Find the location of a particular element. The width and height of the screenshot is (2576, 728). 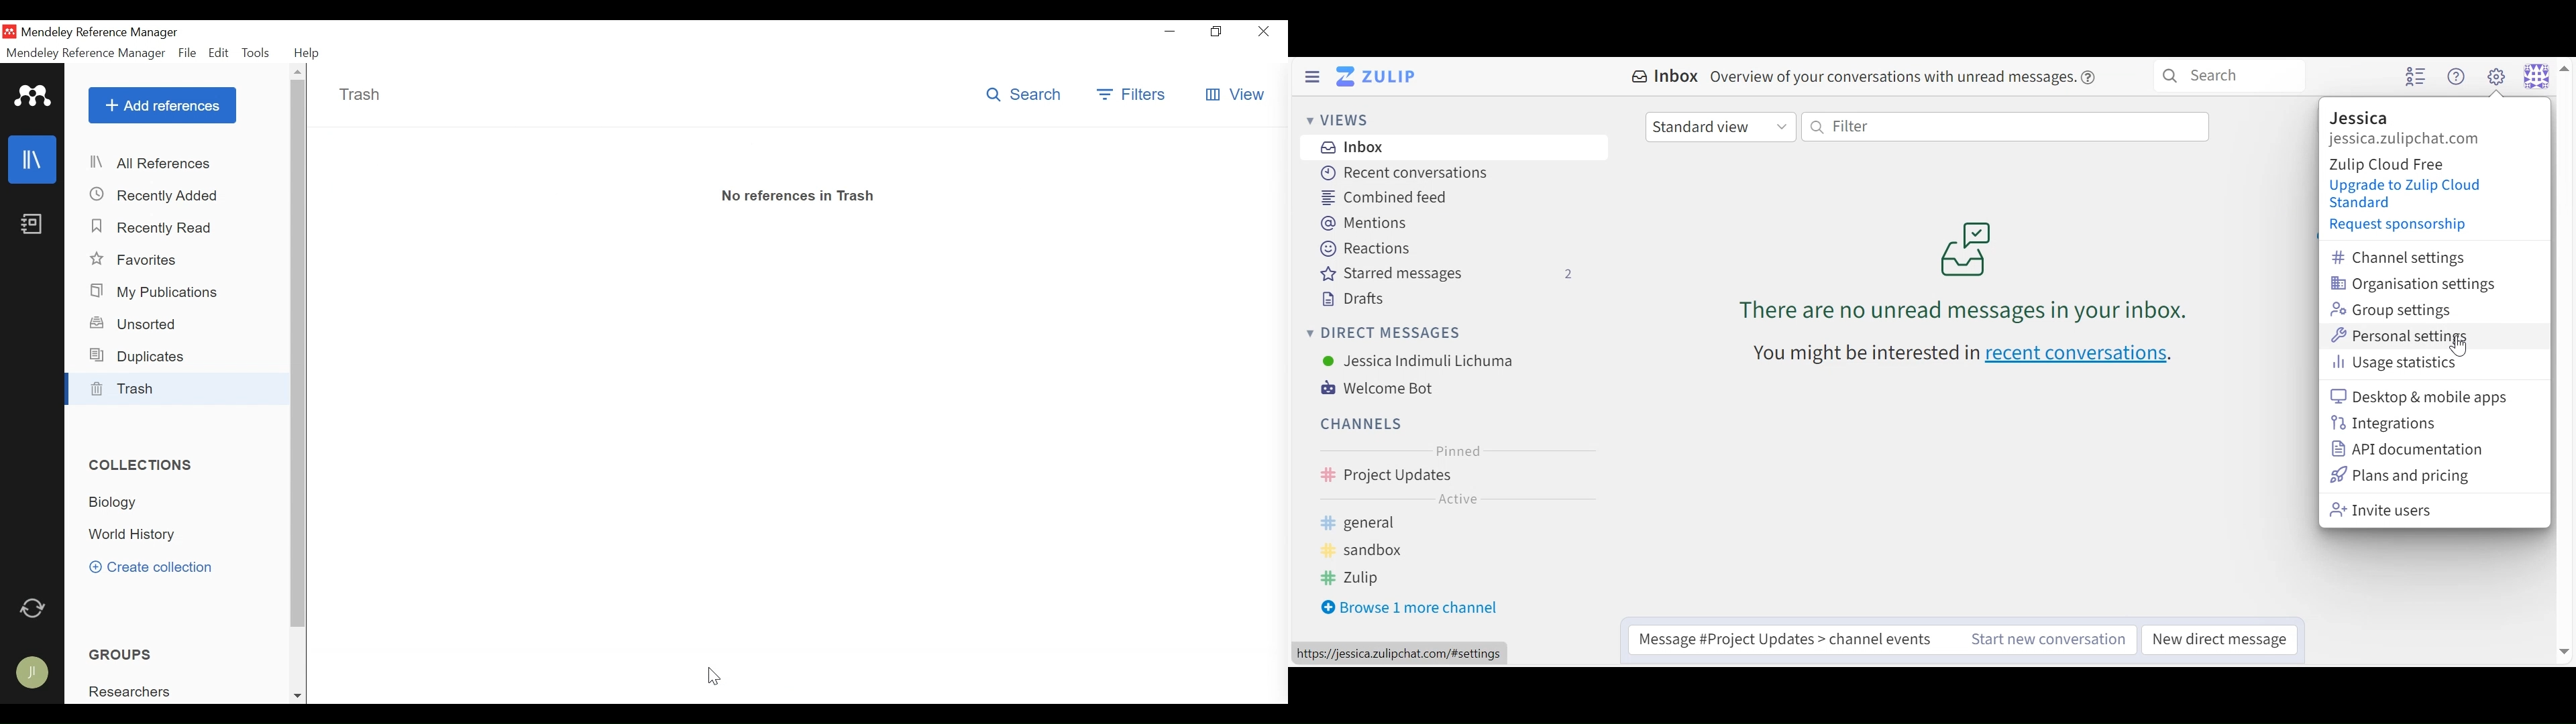

Help is located at coordinates (305, 52).